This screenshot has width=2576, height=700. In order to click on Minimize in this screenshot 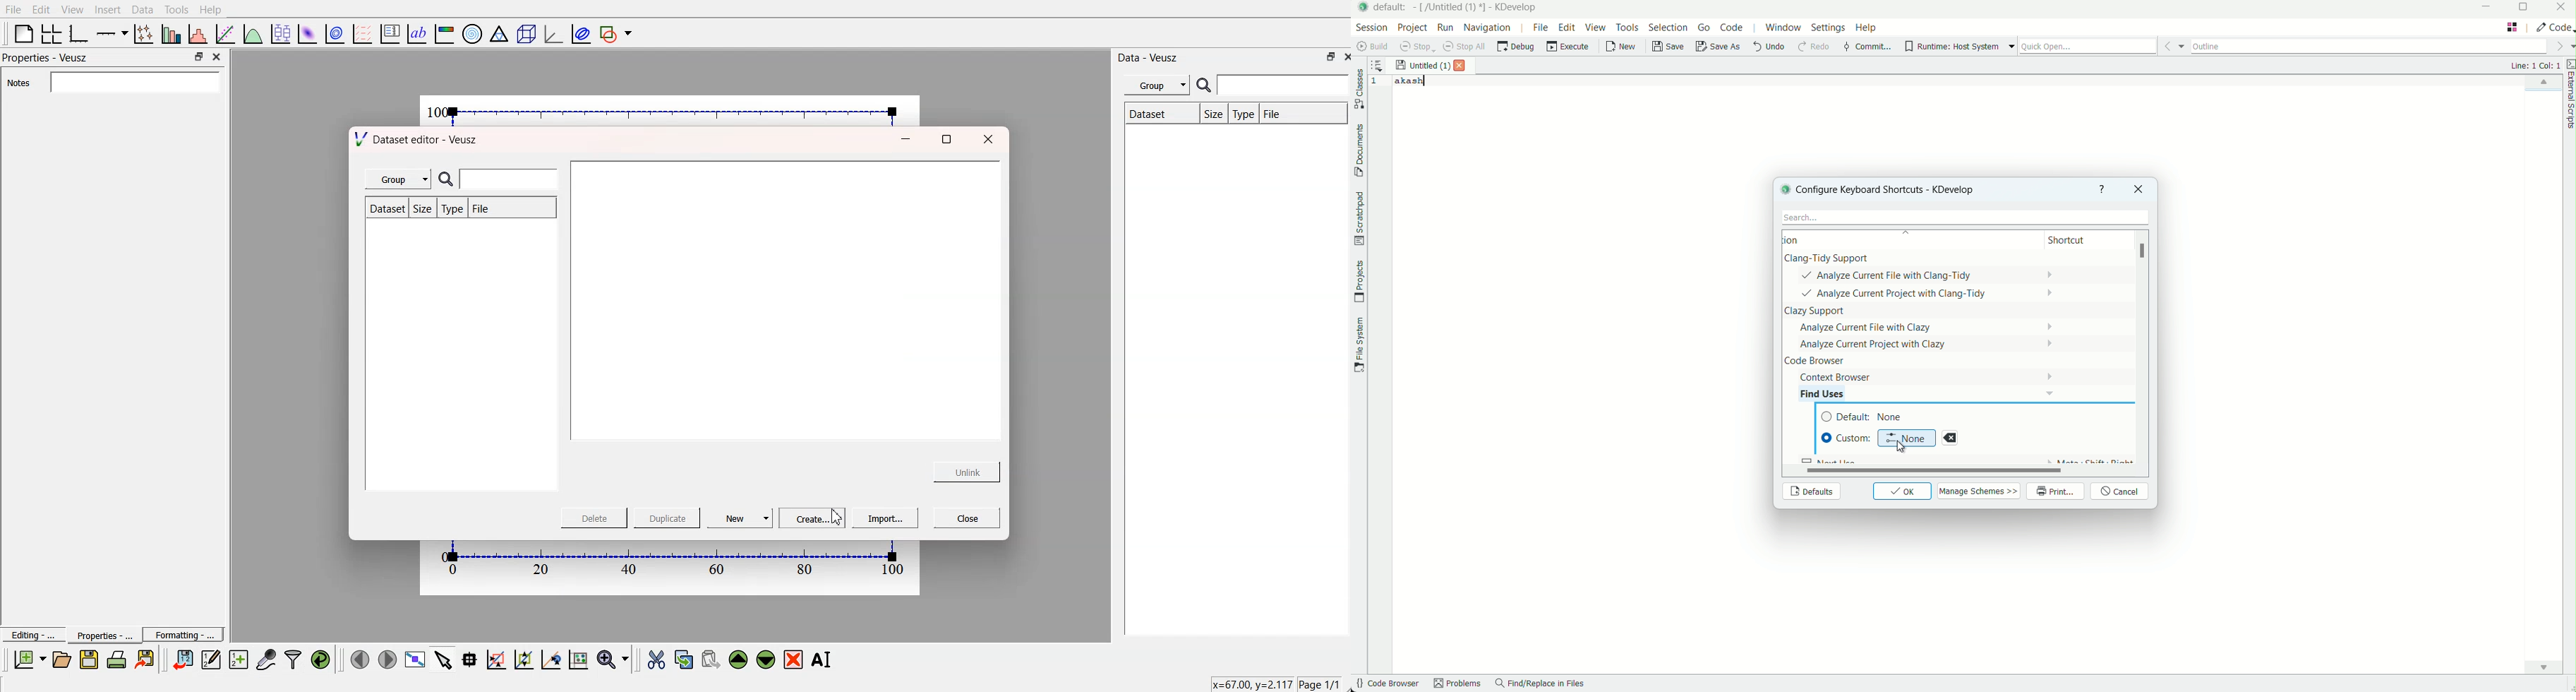, I will do `click(901, 139)`.